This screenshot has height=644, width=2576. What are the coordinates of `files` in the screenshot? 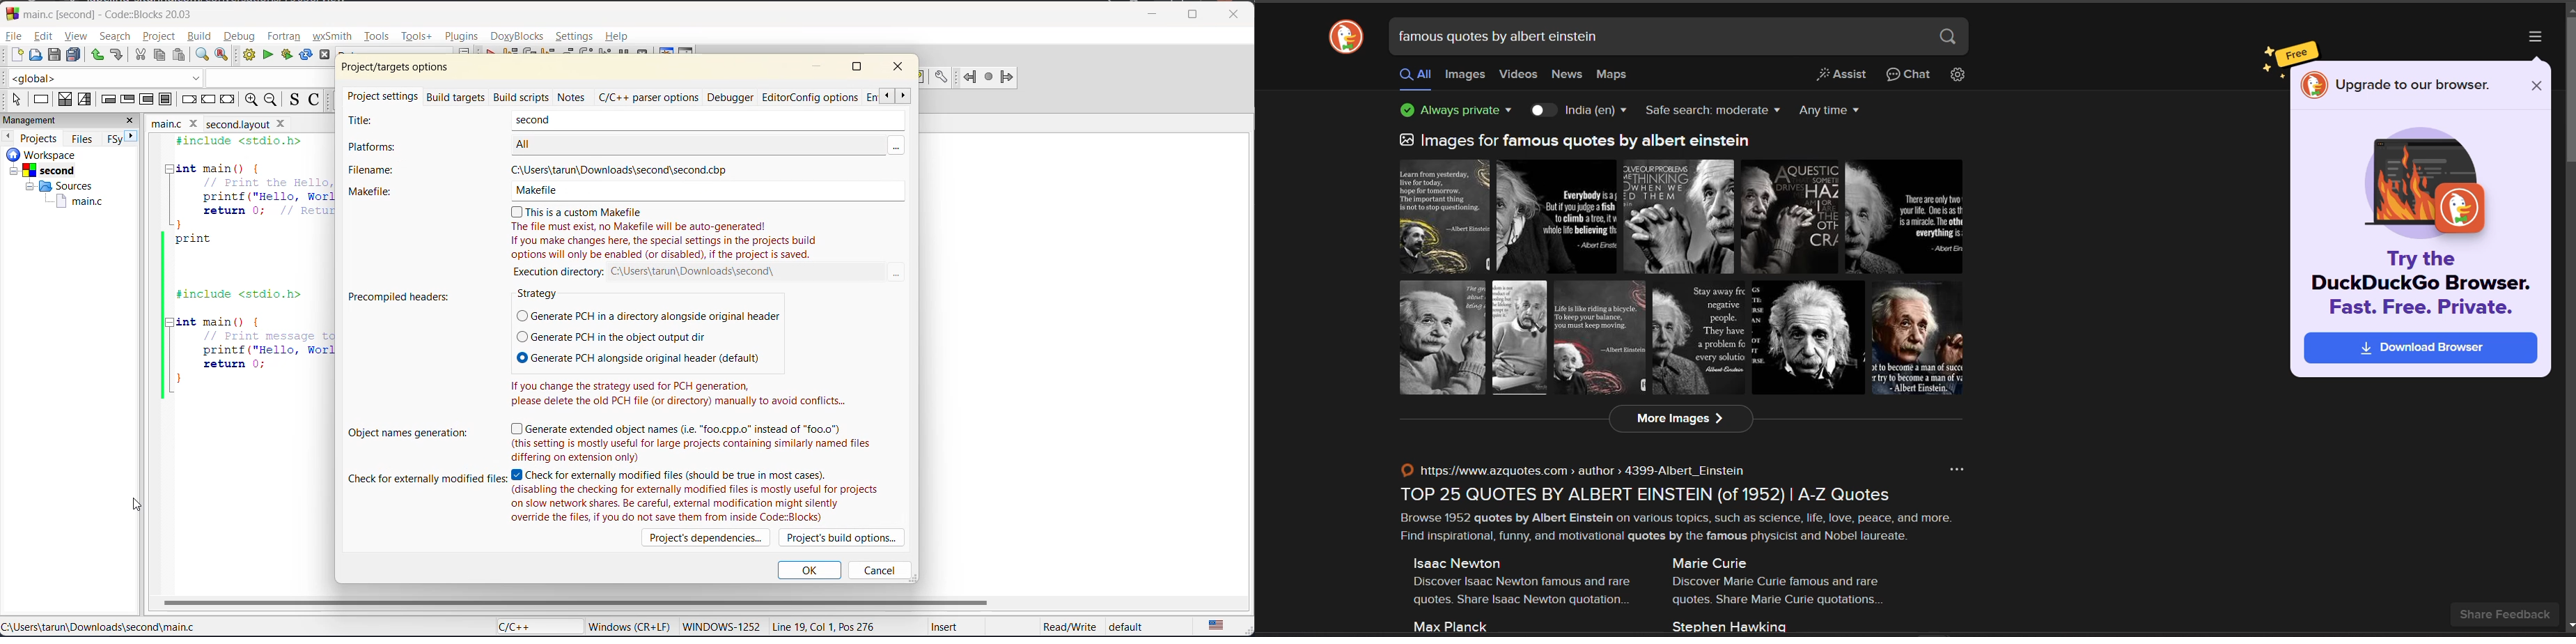 It's located at (81, 139).